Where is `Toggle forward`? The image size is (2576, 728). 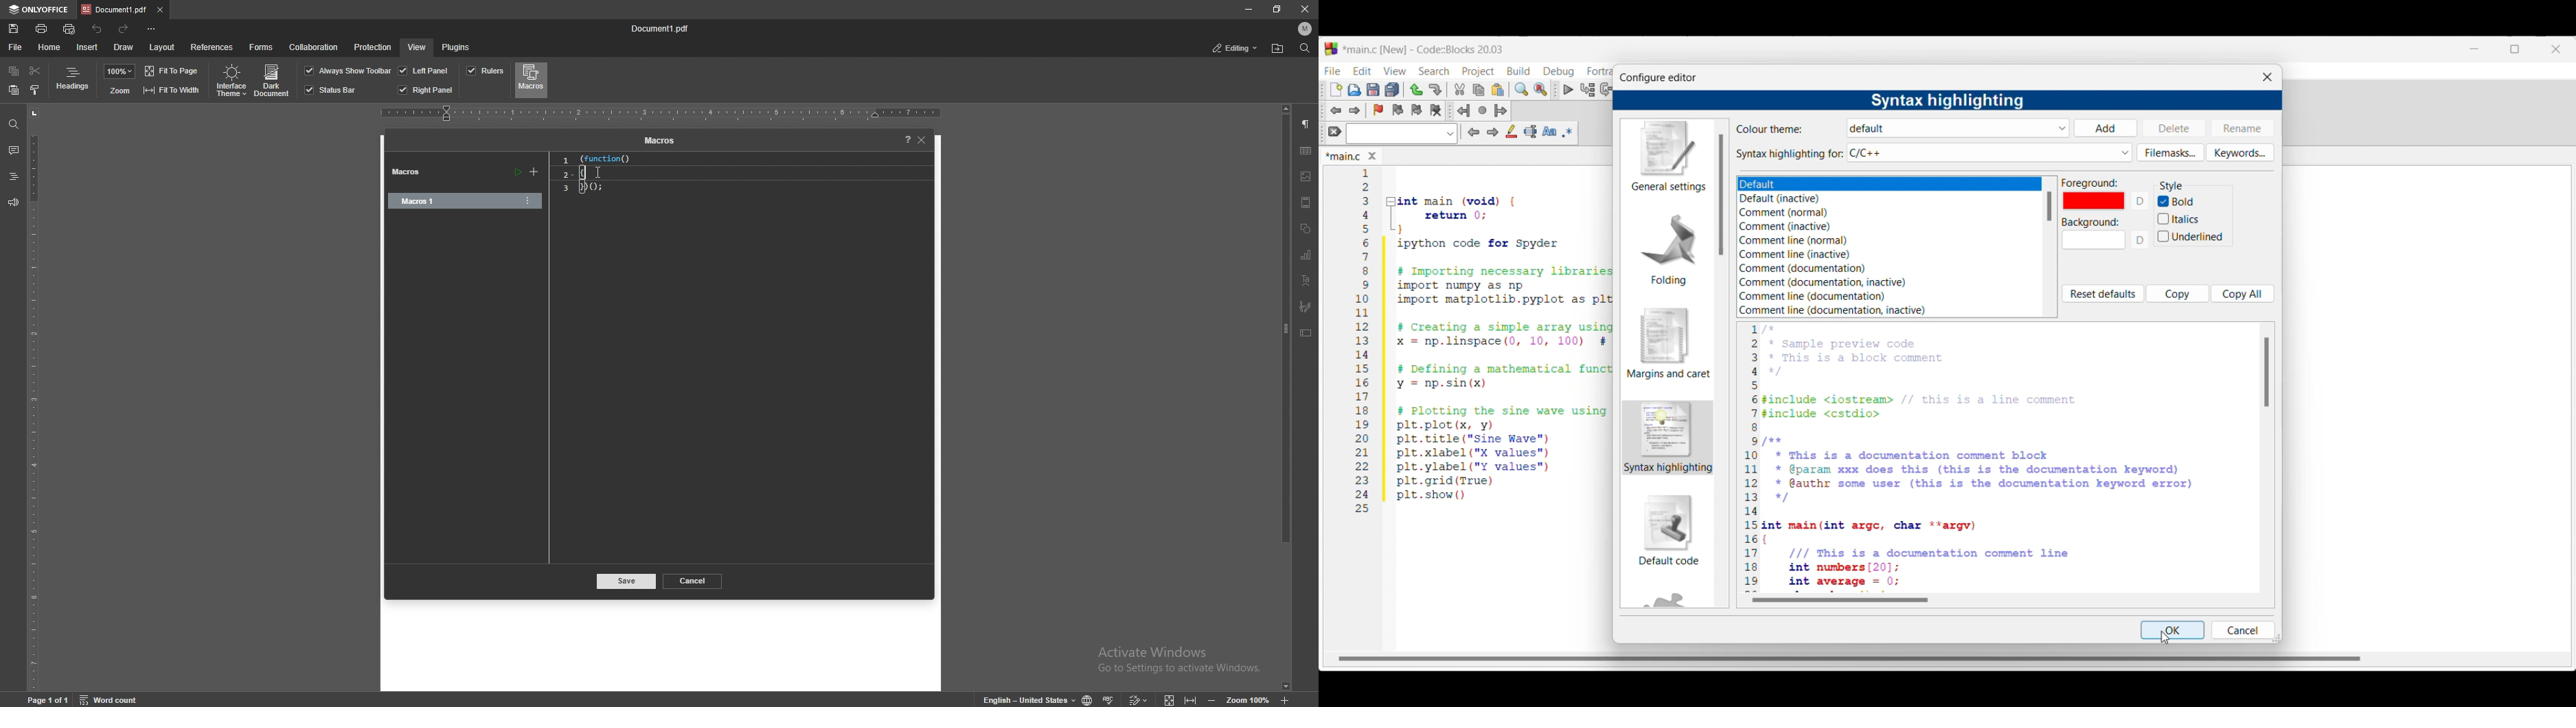
Toggle forward is located at coordinates (1355, 111).